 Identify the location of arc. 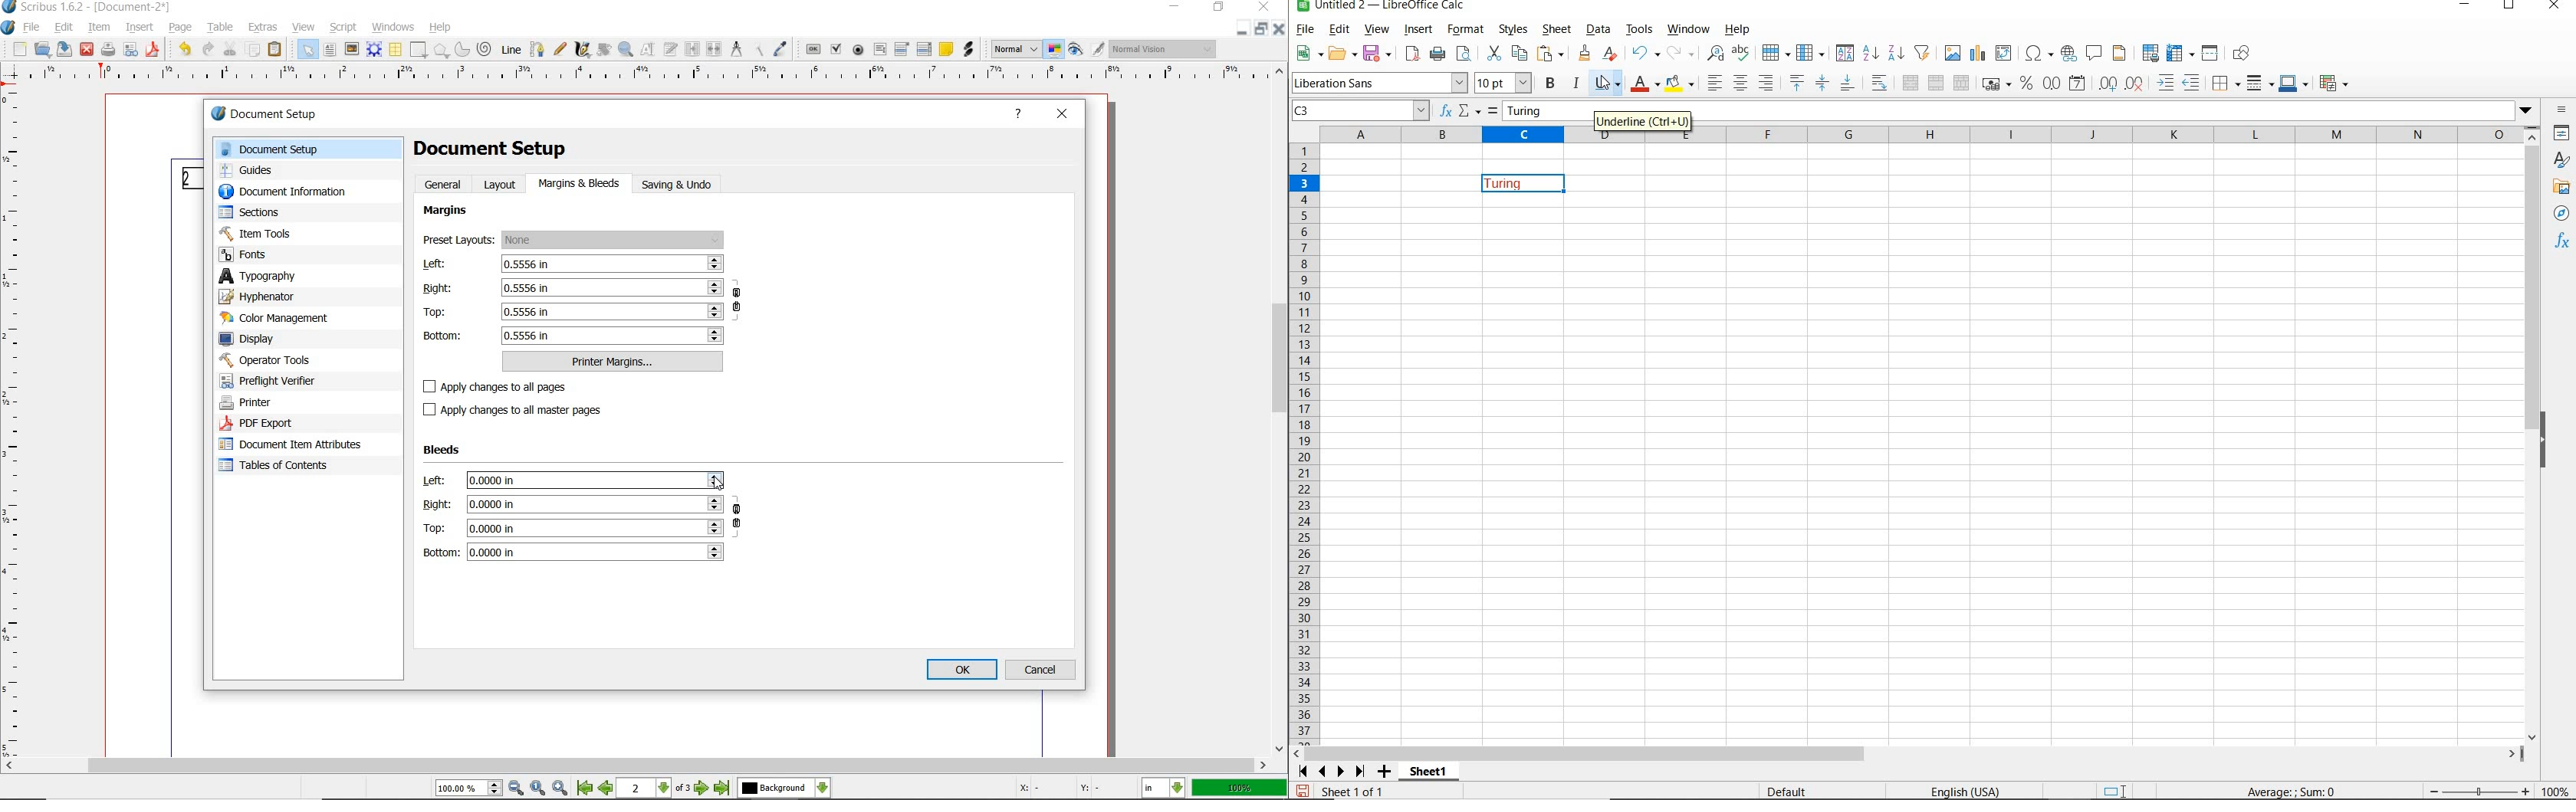
(462, 51).